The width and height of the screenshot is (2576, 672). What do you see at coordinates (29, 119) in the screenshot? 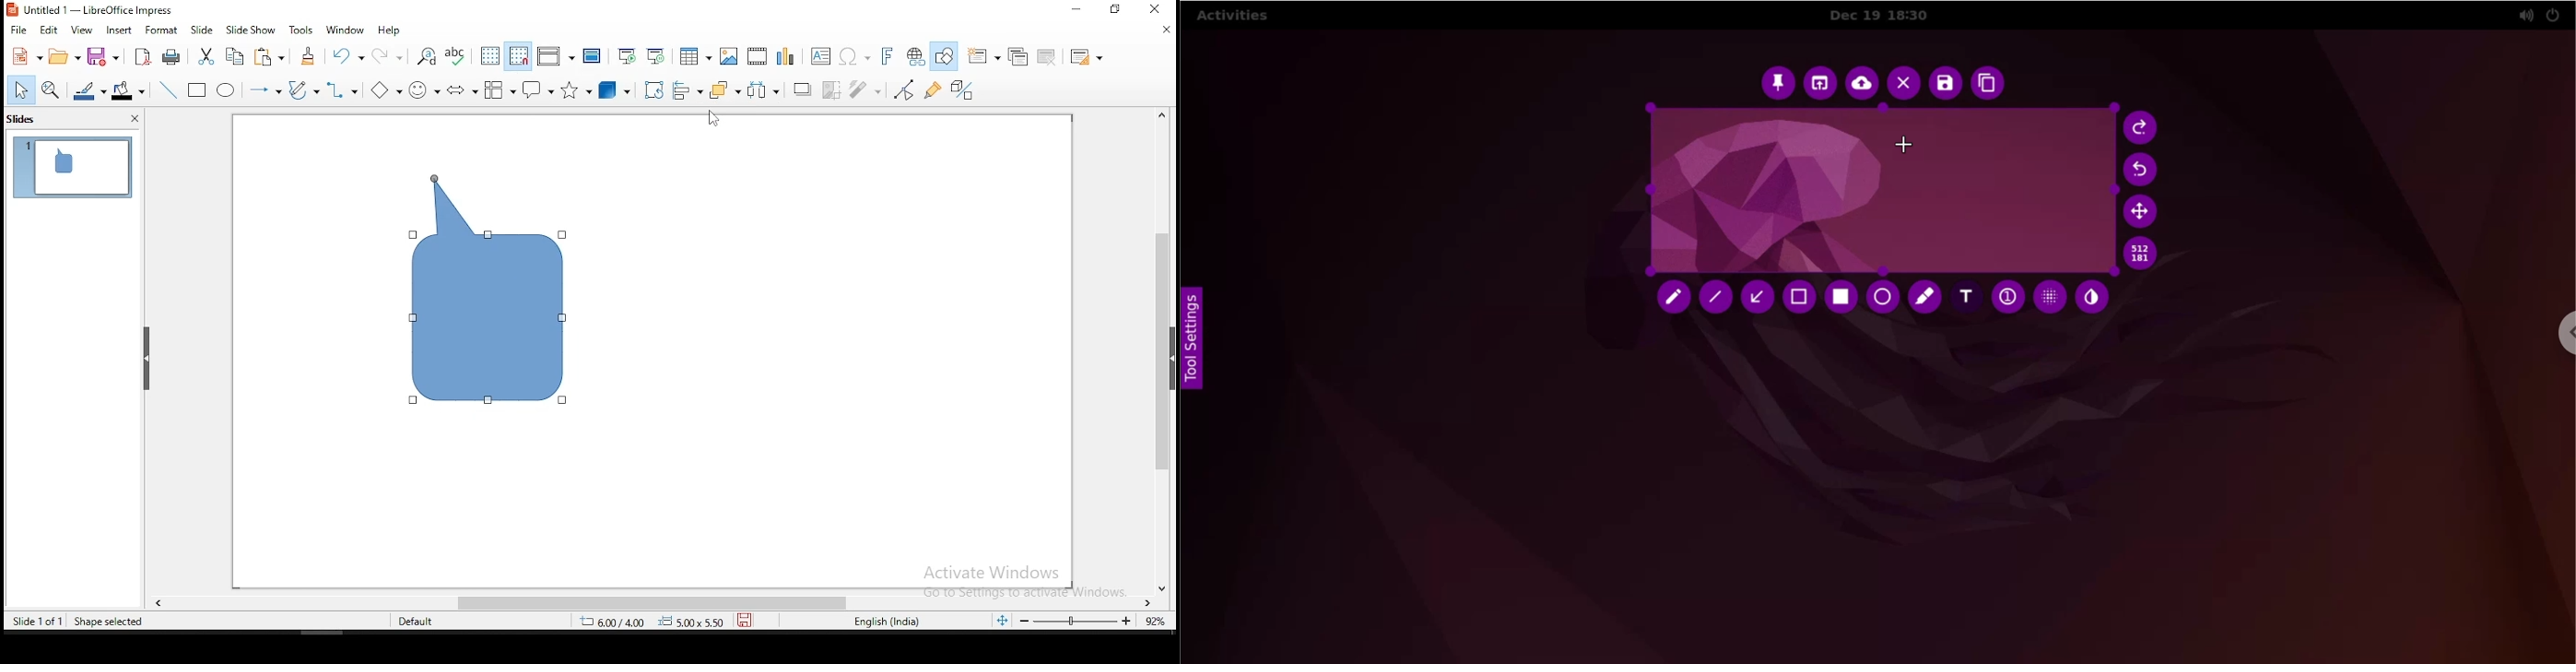
I see `slides` at bounding box center [29, 119].